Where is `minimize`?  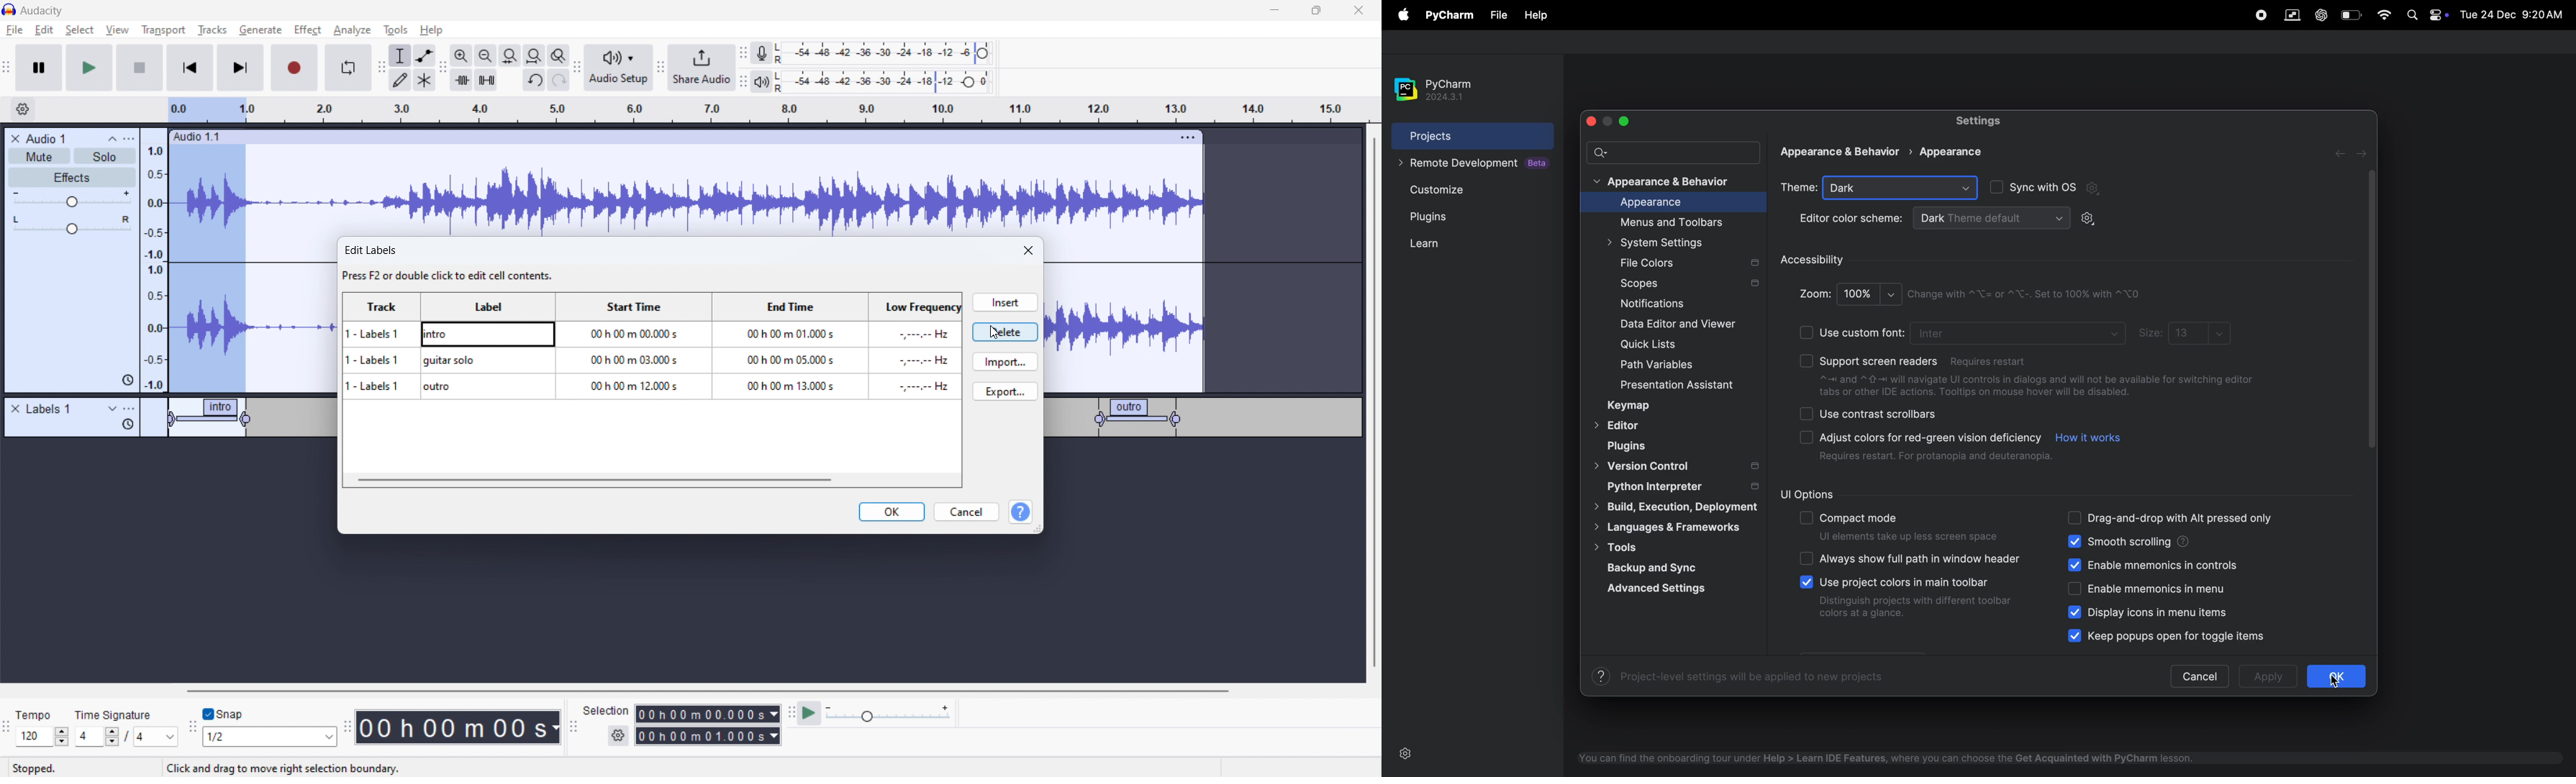
minimize is located at coordinates (1274, 11).